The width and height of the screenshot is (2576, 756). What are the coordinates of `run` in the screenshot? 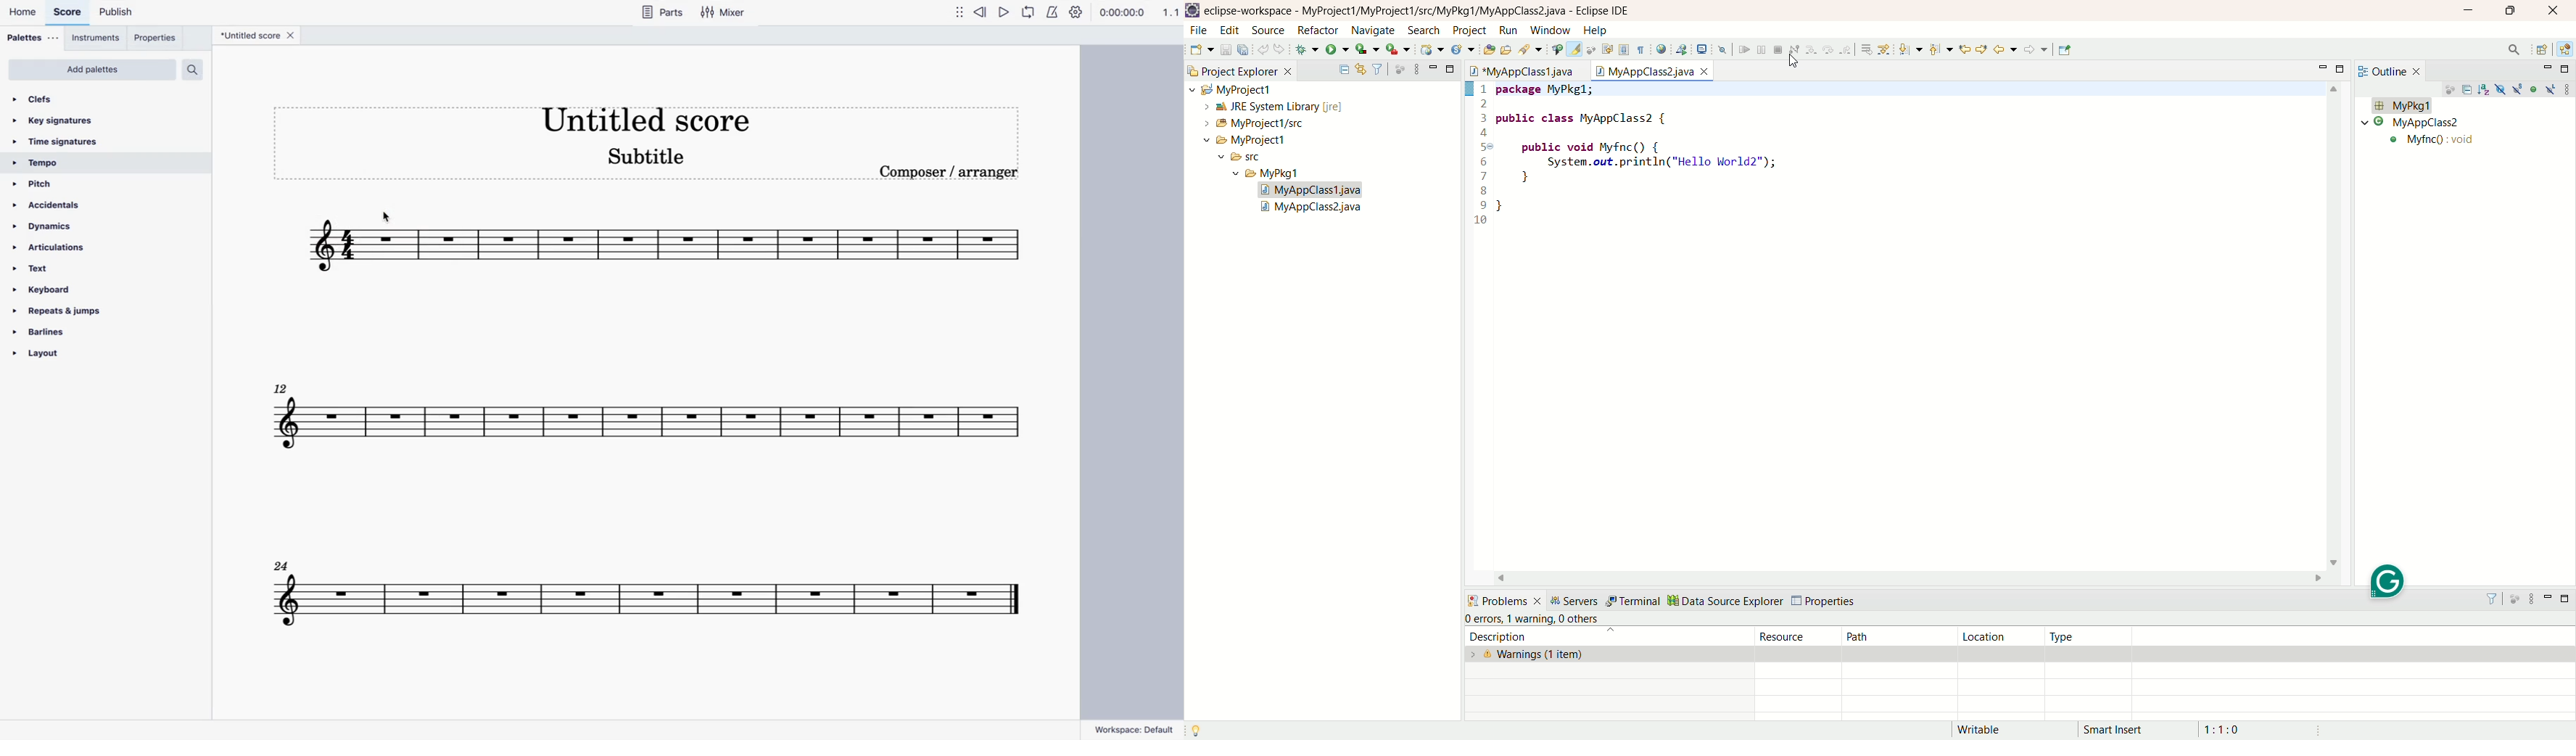 It's located at (1508, 30).